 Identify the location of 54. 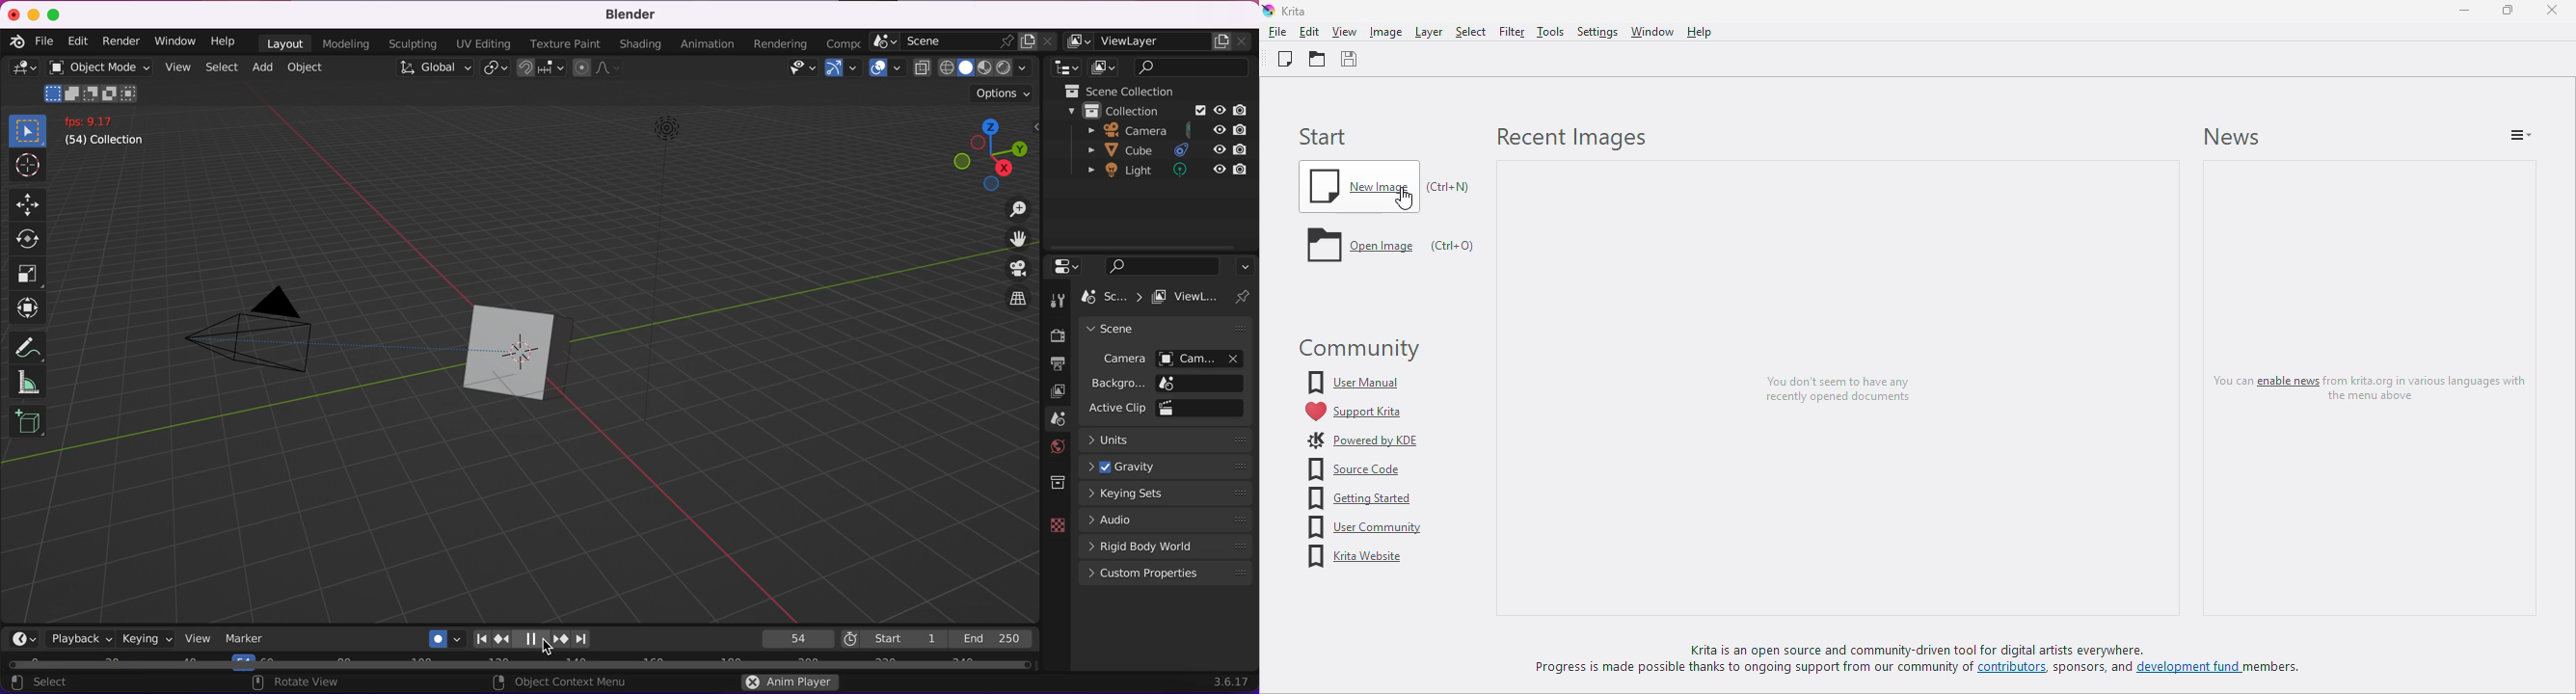
(794, 638).